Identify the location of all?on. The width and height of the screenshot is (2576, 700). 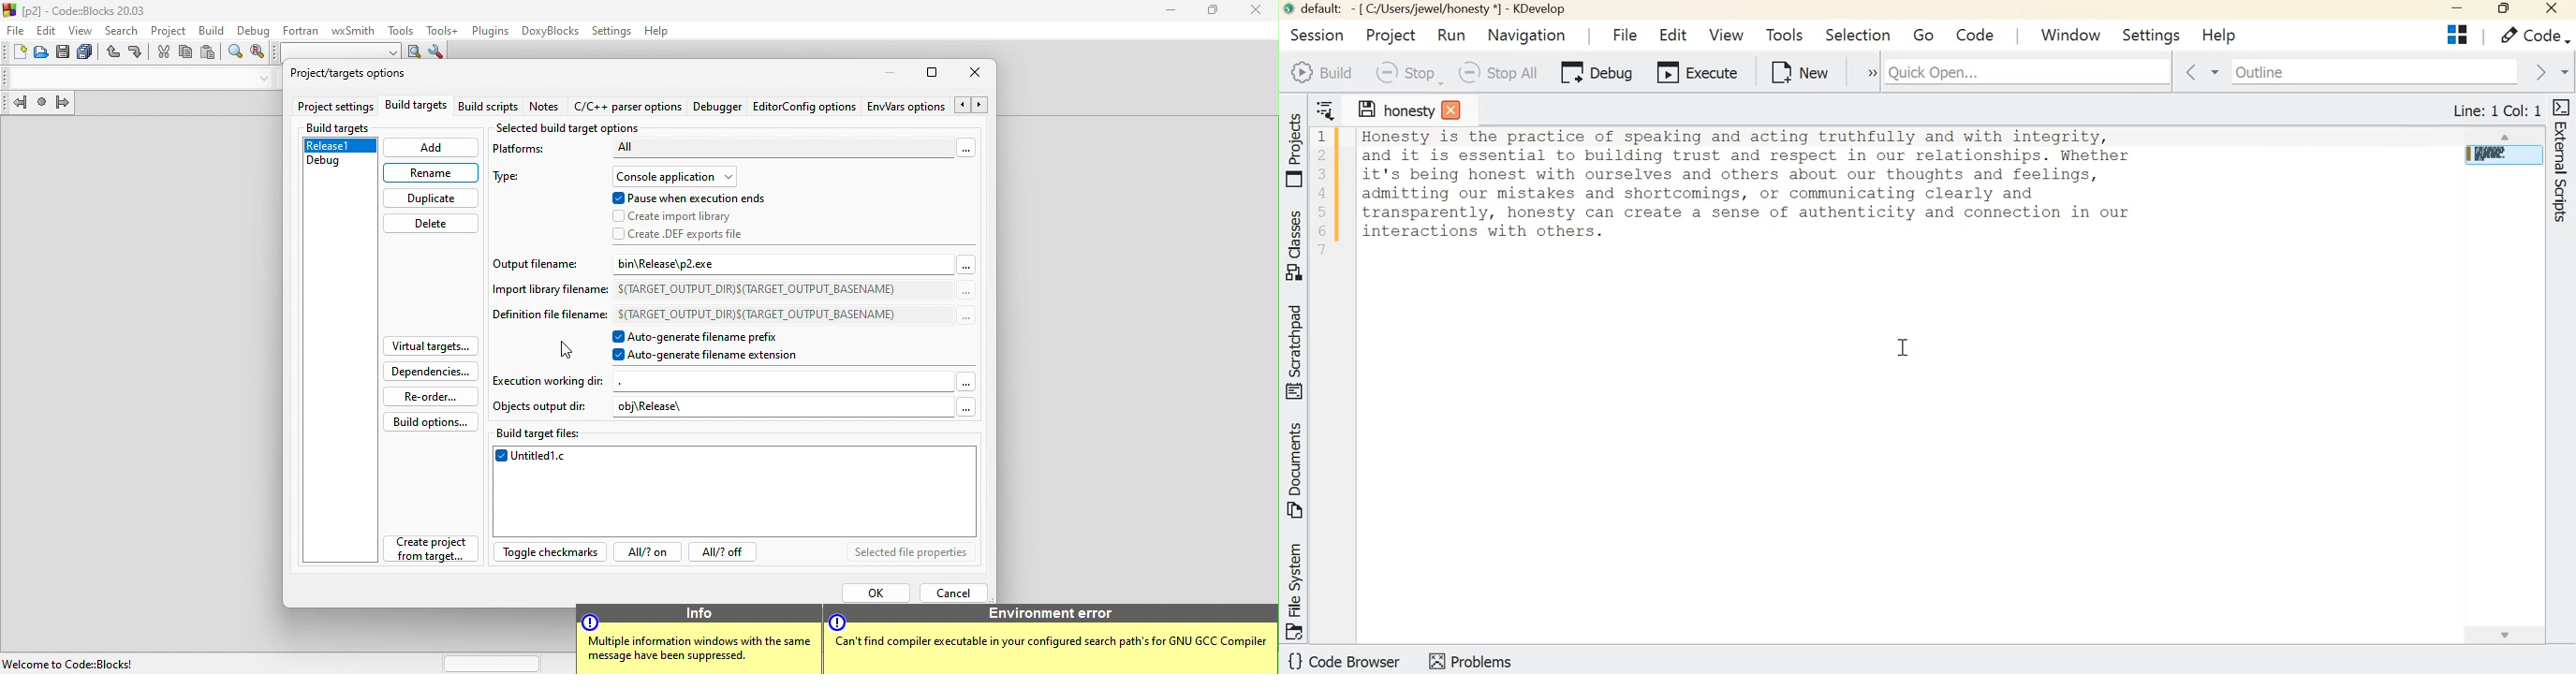
(646, 553).